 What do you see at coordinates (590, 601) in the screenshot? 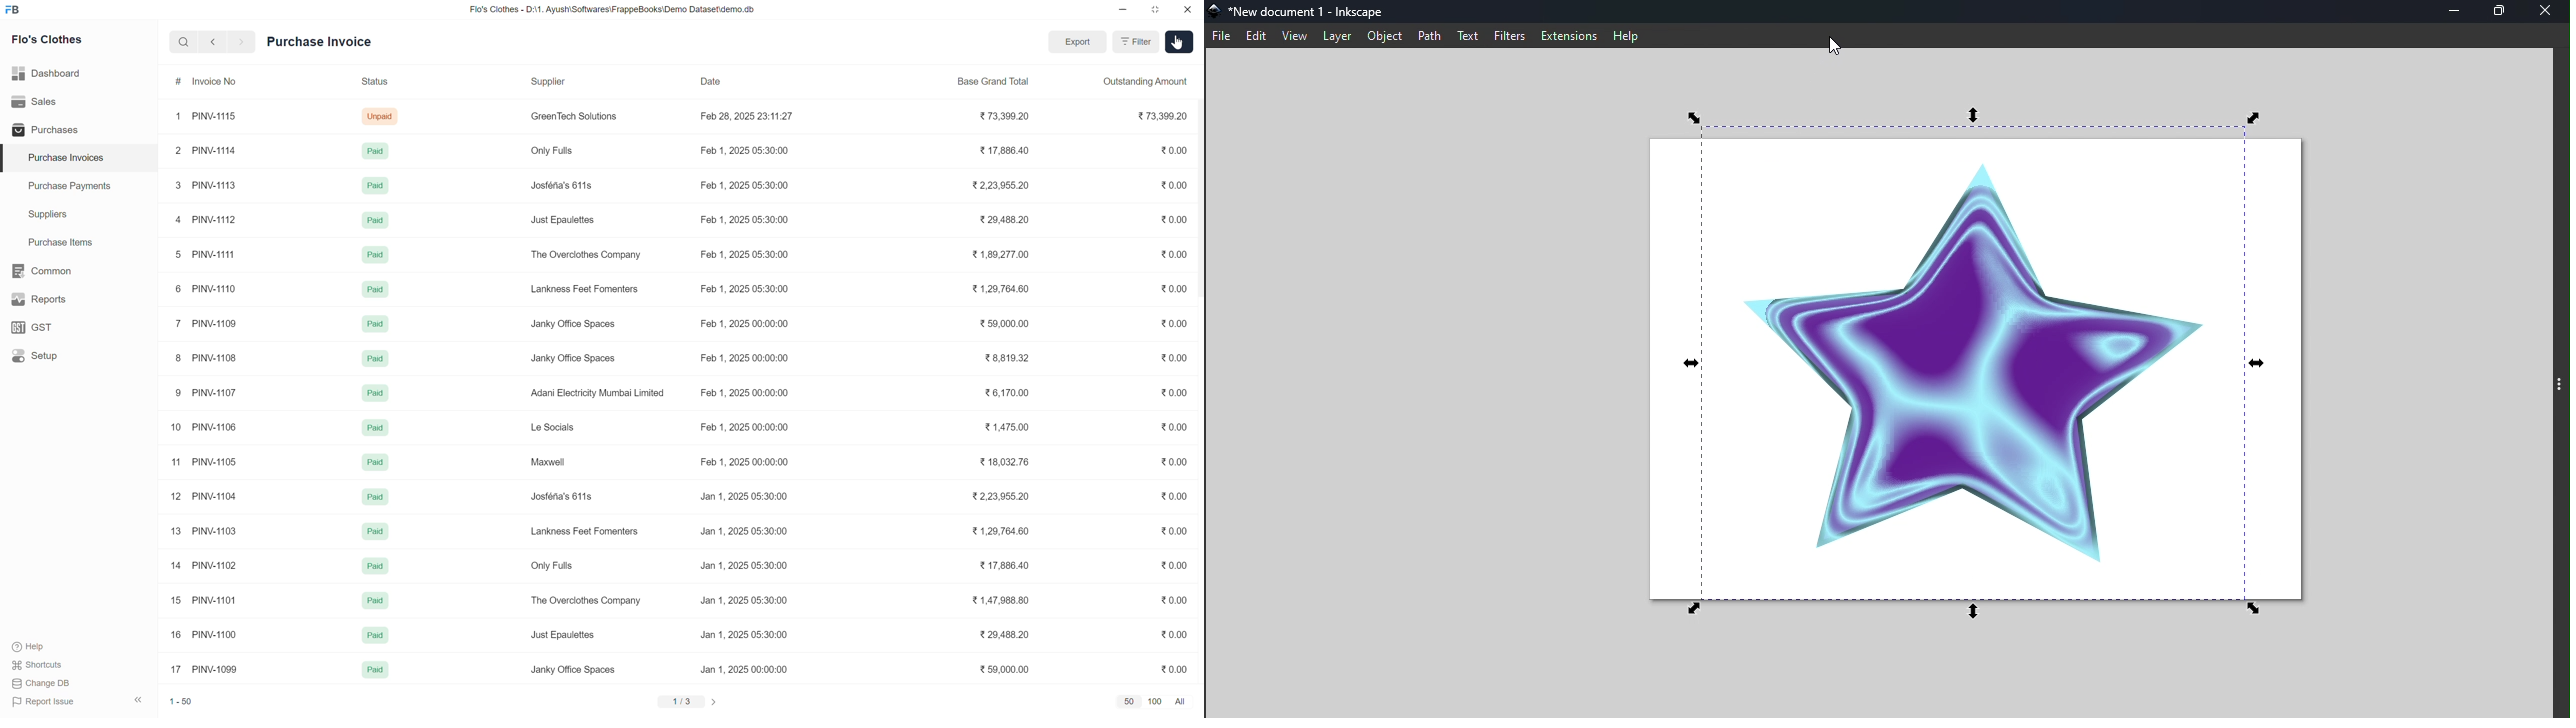
I see `The Overclothes Company` at bounding box center [590, 601].